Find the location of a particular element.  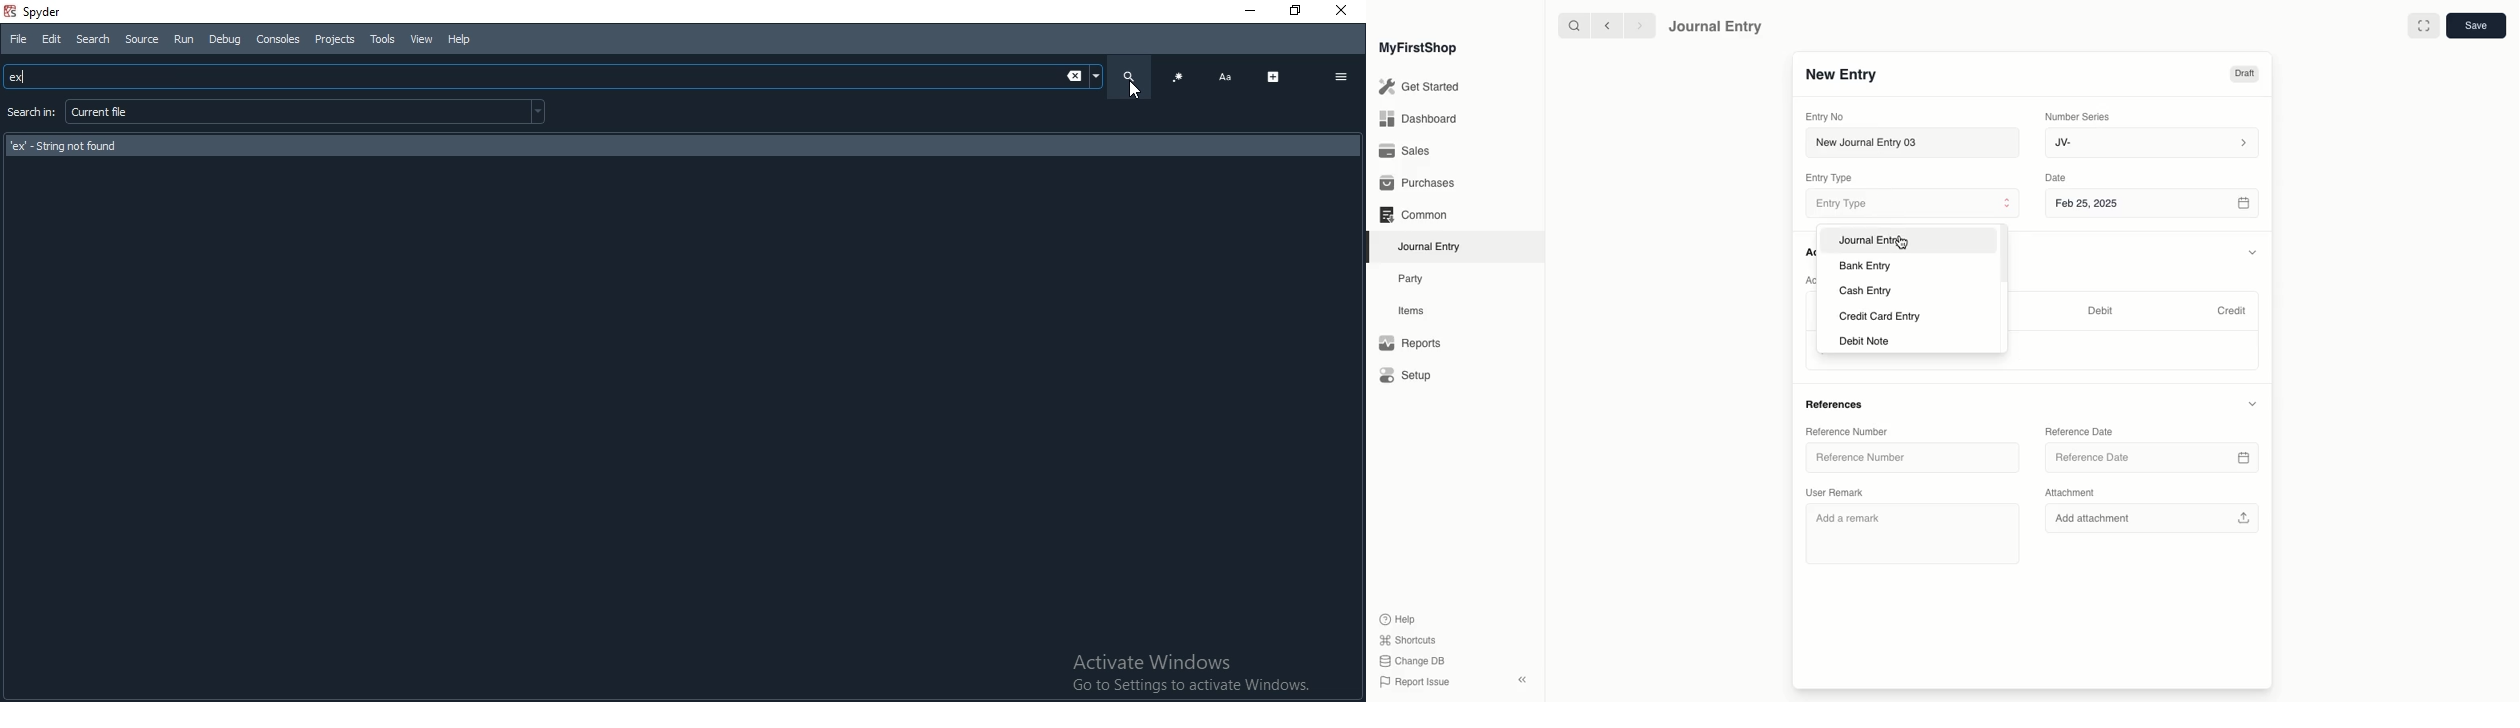

Help is located at coordinates (466, 38).